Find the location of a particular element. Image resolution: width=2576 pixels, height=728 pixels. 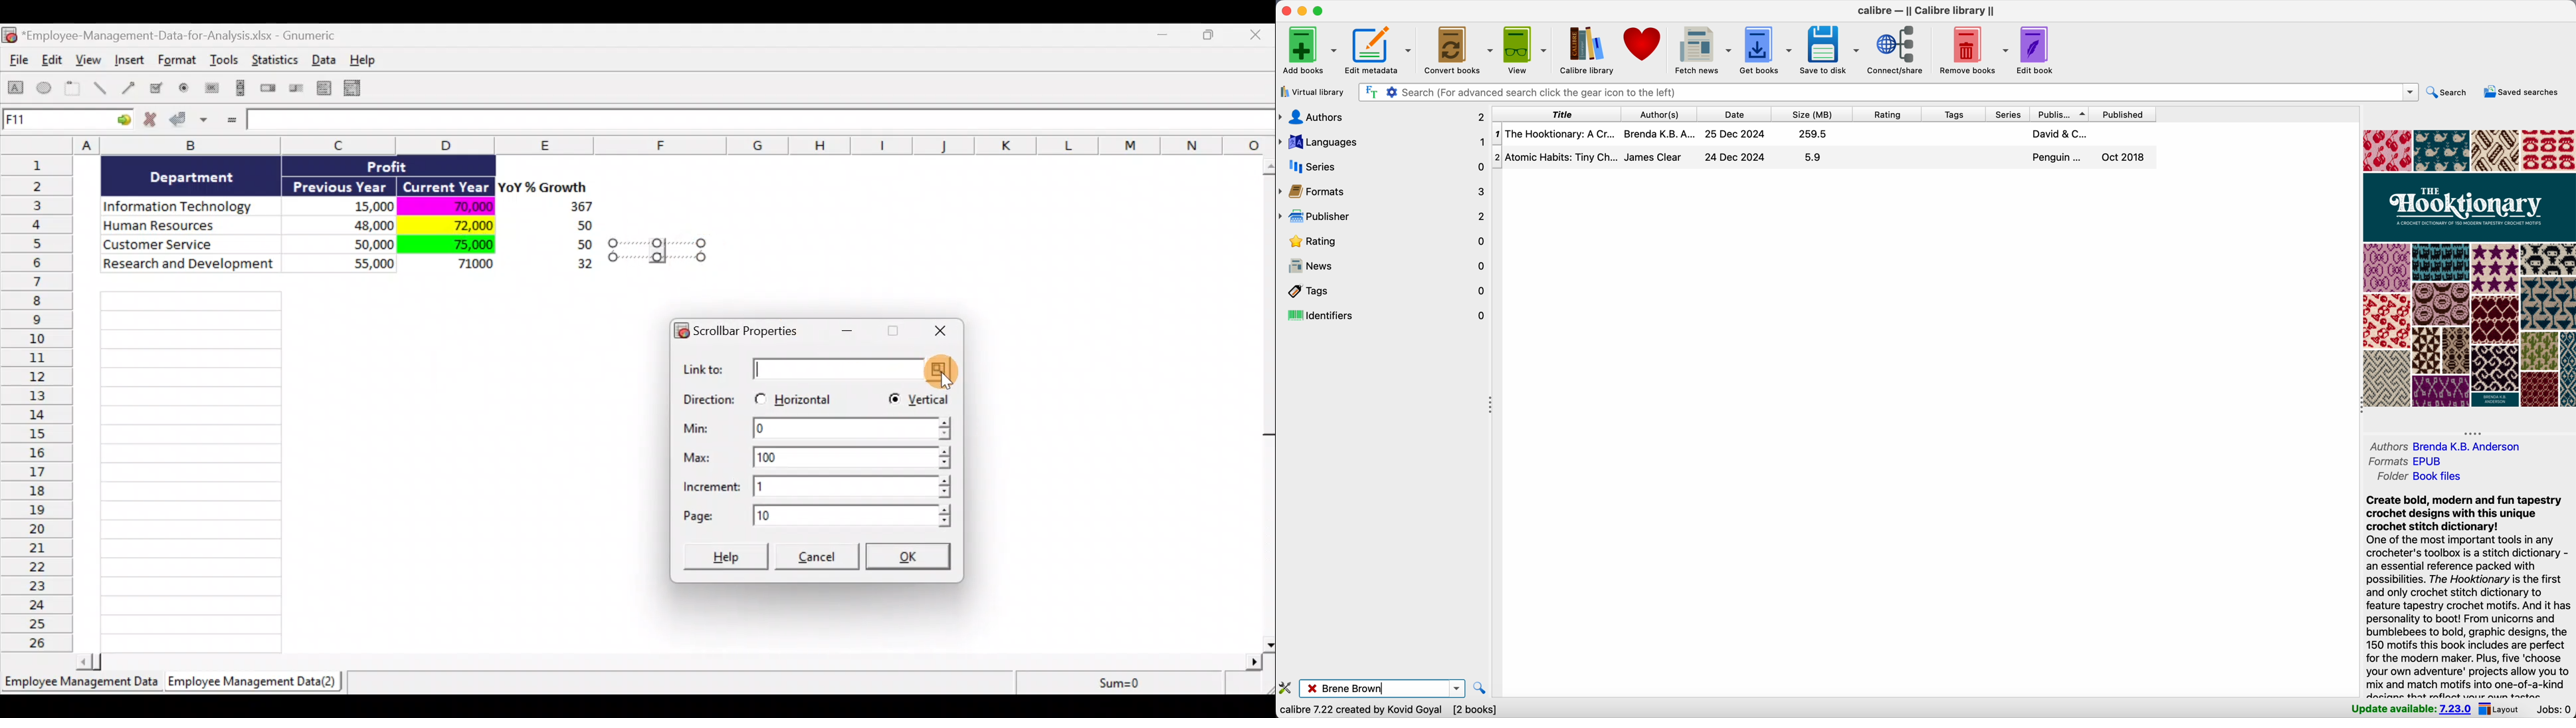

Create a button is located at coordinates (211, 91).